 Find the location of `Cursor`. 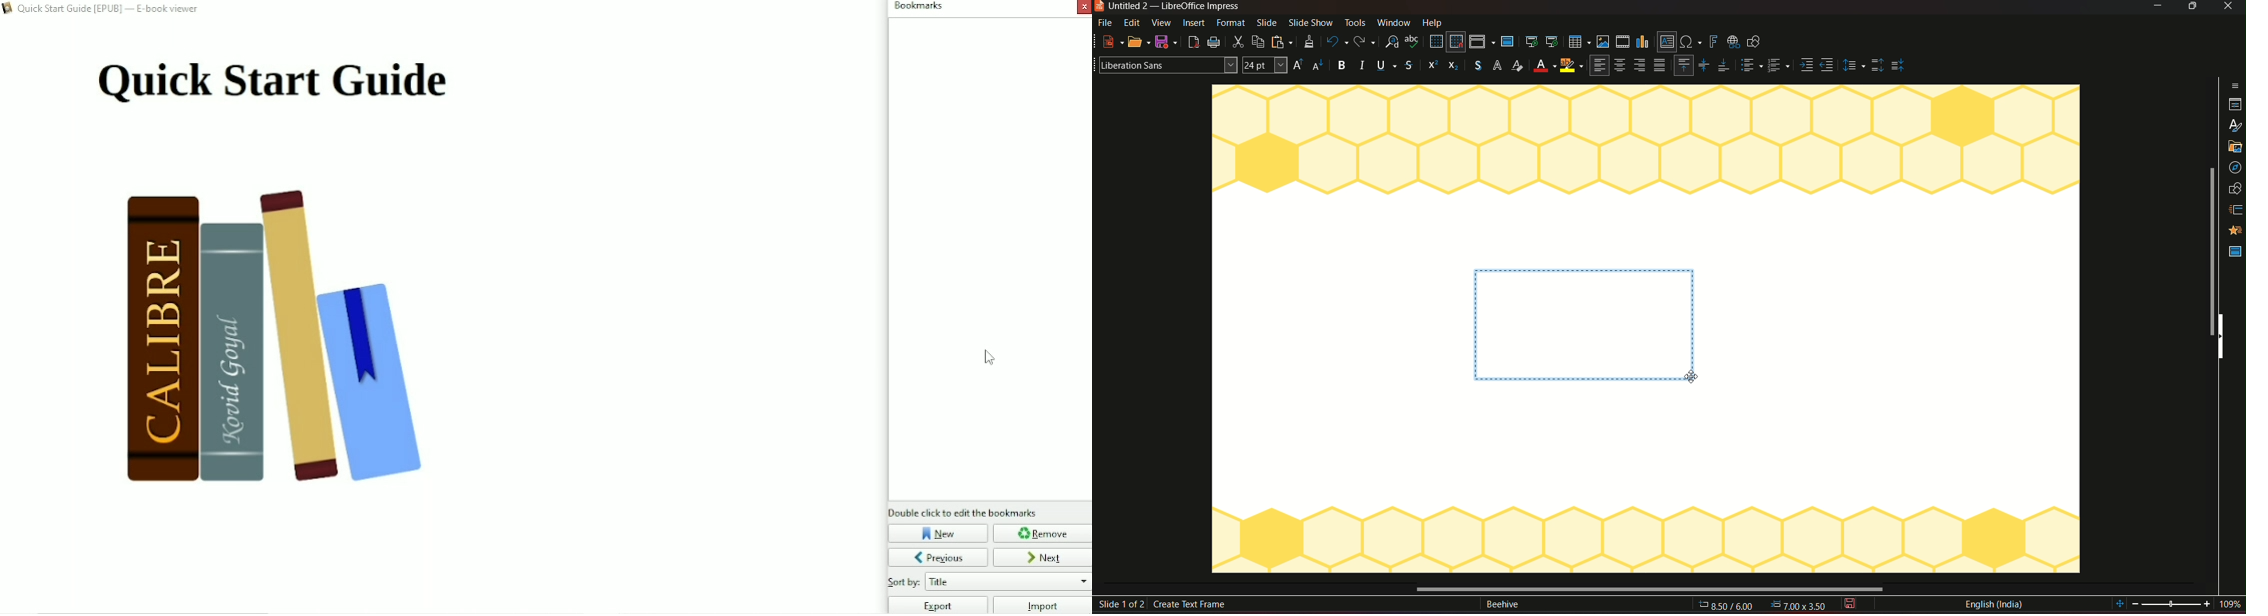

Cursor is located at coordinates (987, 358).